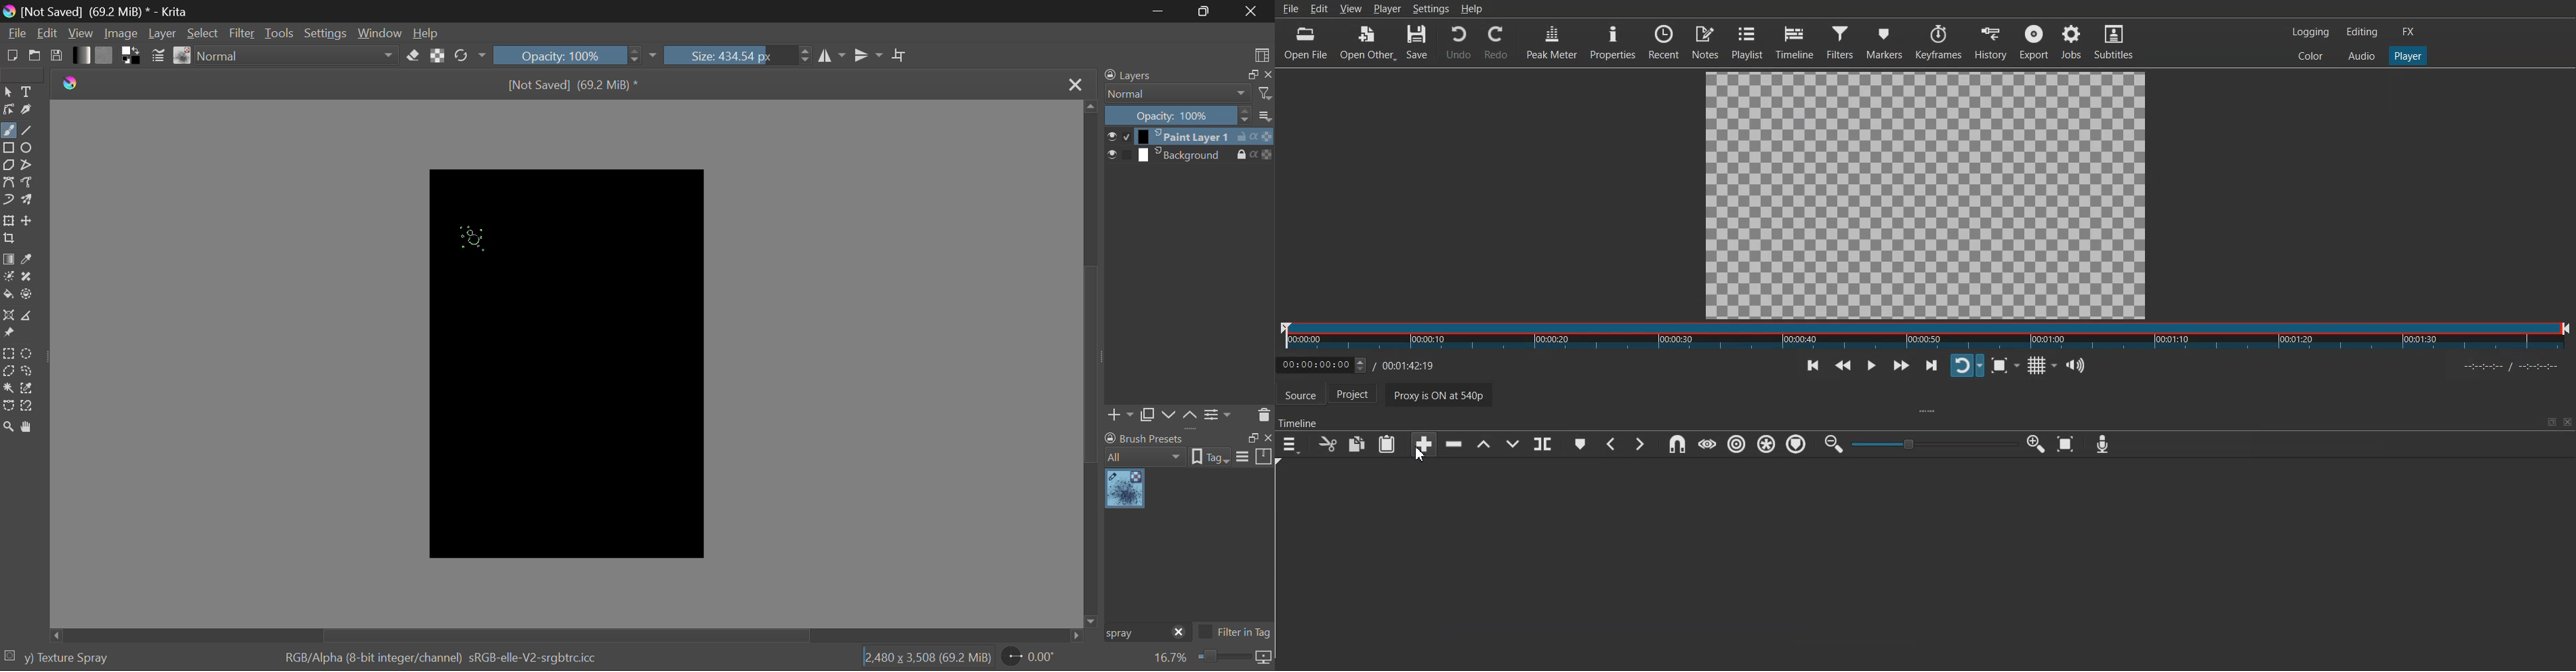 This screenshot has width=2576, height=672. I want to click on Show the volume control, so click(2076, 366).